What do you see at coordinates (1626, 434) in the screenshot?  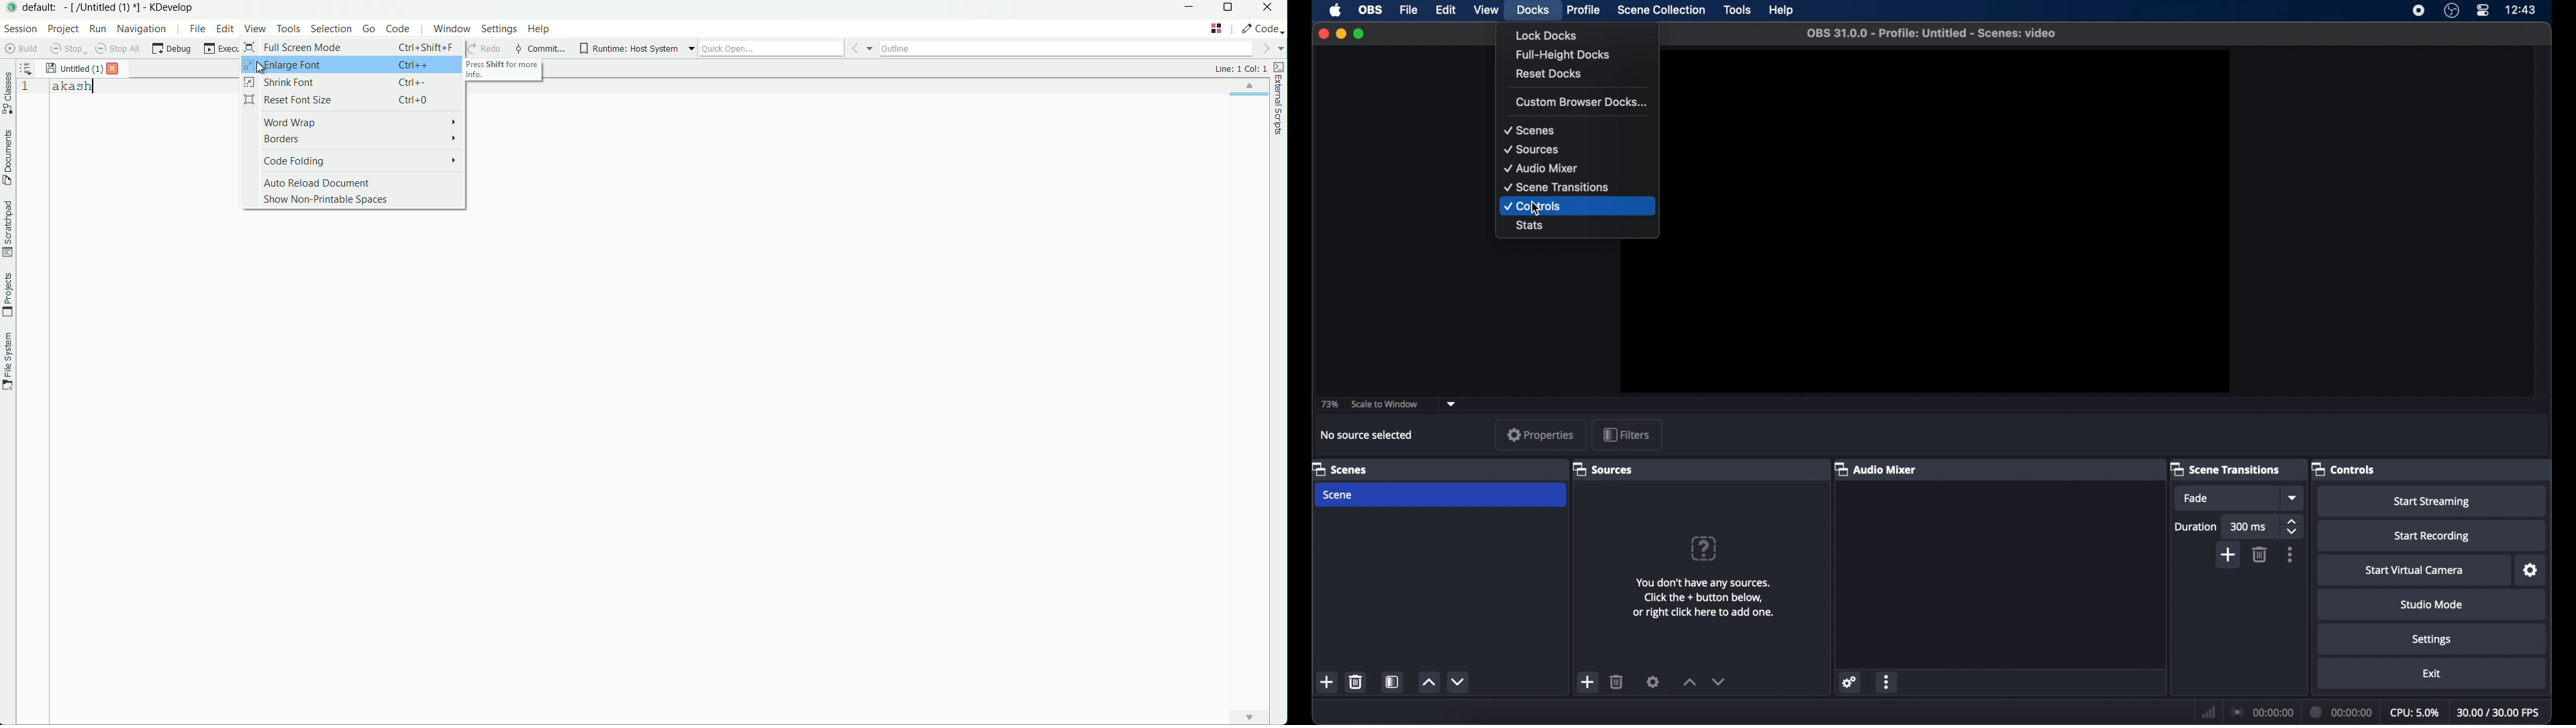 I see `filters` at bounding box center [1626, 434].